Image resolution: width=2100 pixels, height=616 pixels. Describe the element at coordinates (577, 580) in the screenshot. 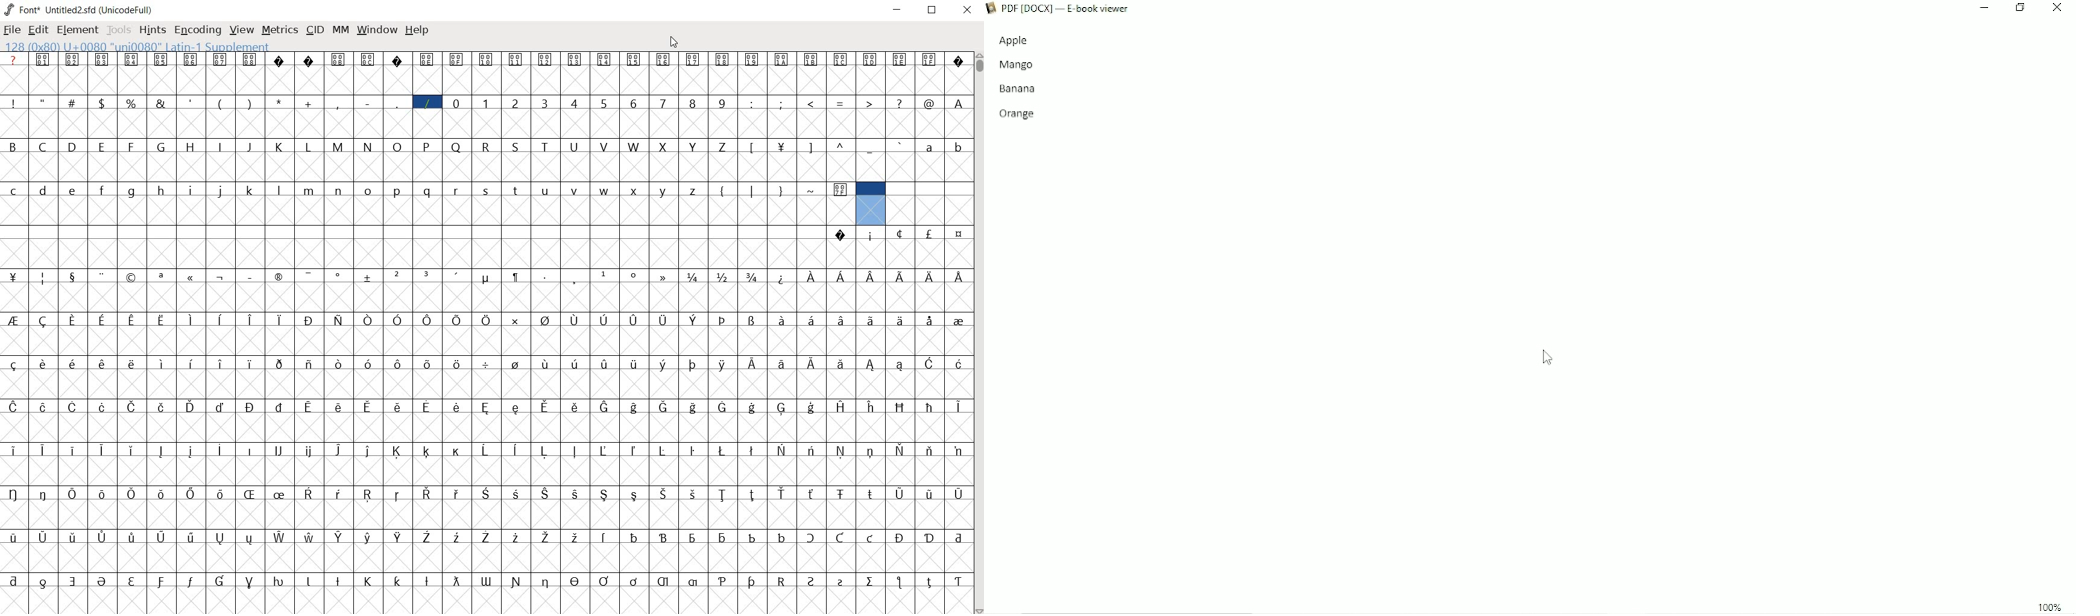

I see `Symbol` at that location.